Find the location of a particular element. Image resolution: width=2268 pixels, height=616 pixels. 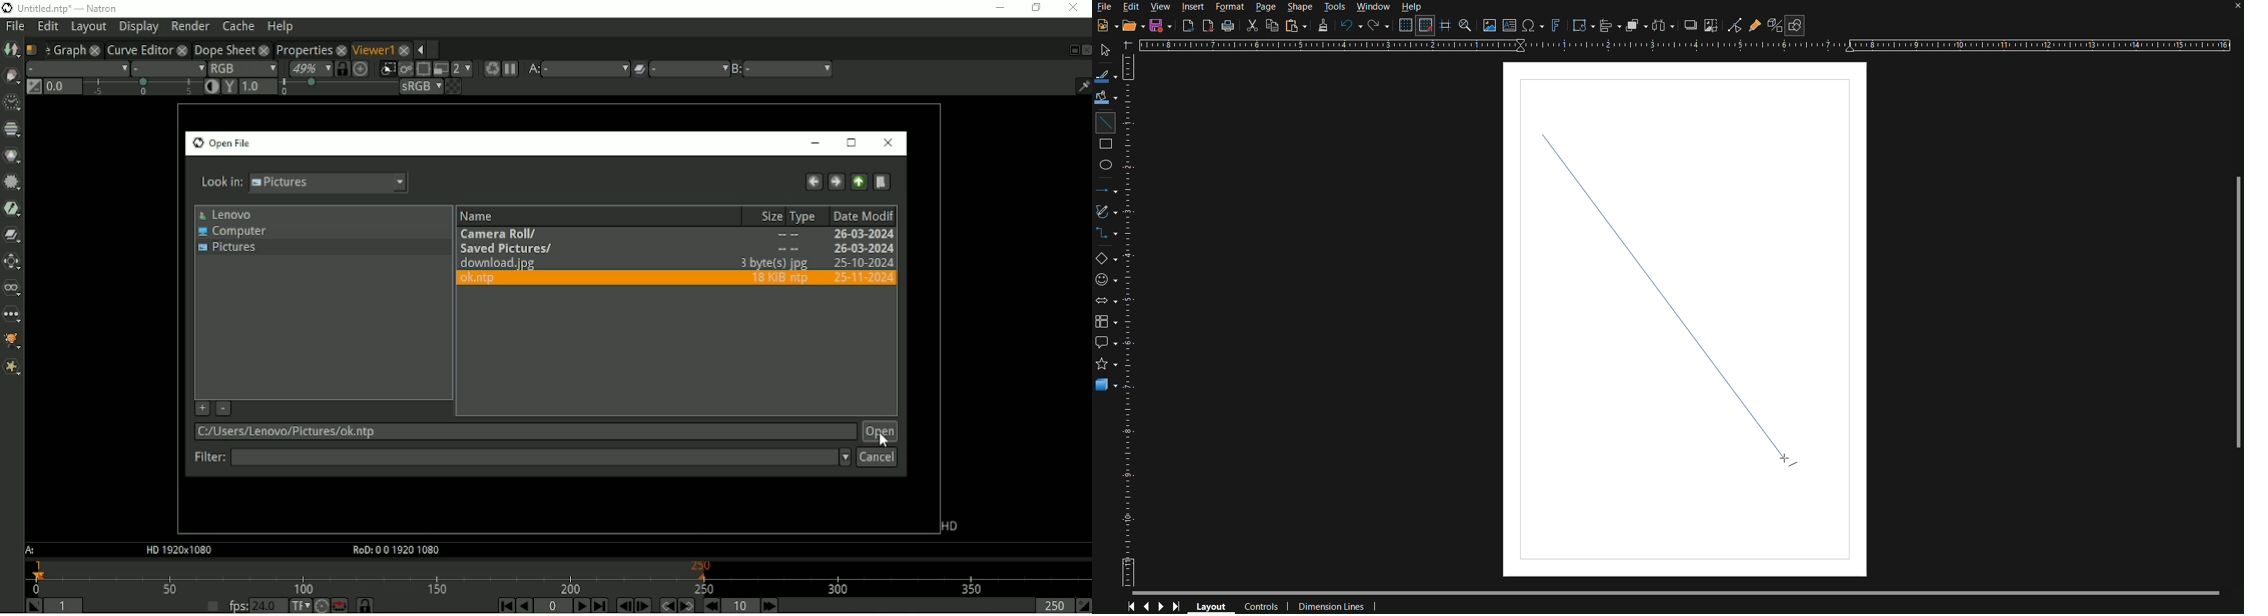

Arrange is located at coordinates (1638, 25).